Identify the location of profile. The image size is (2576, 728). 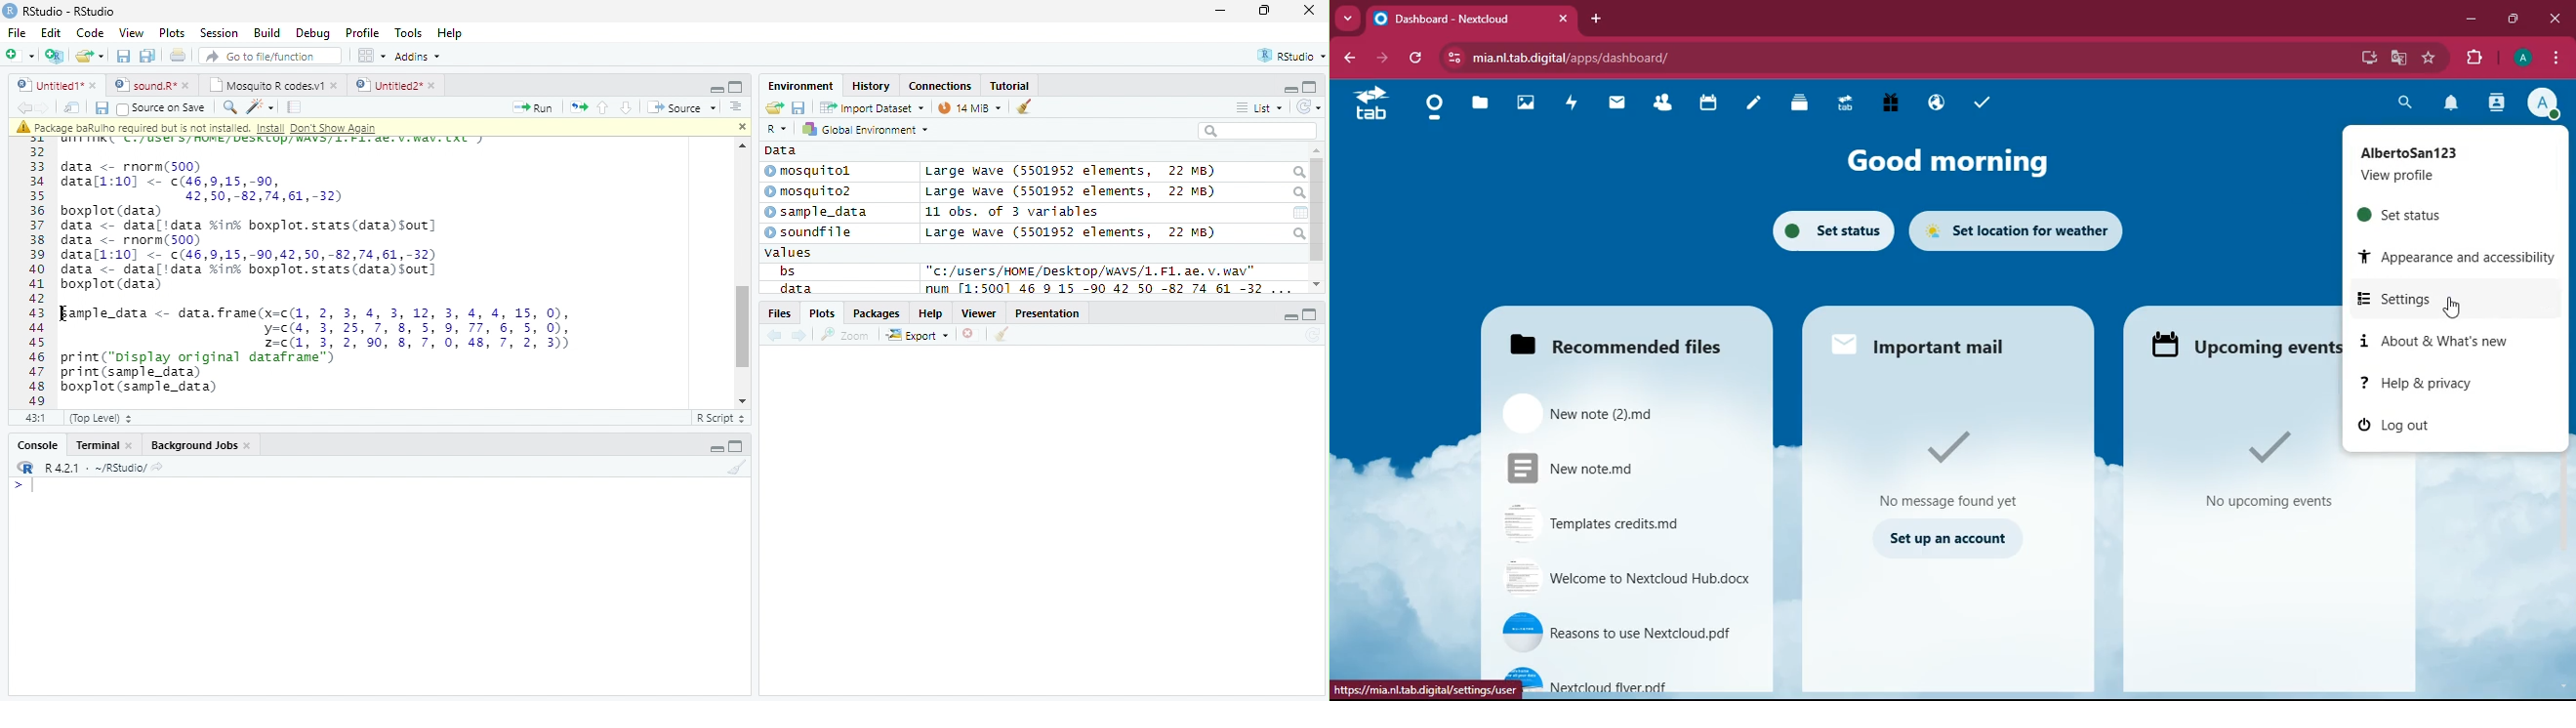
(2523, 58).